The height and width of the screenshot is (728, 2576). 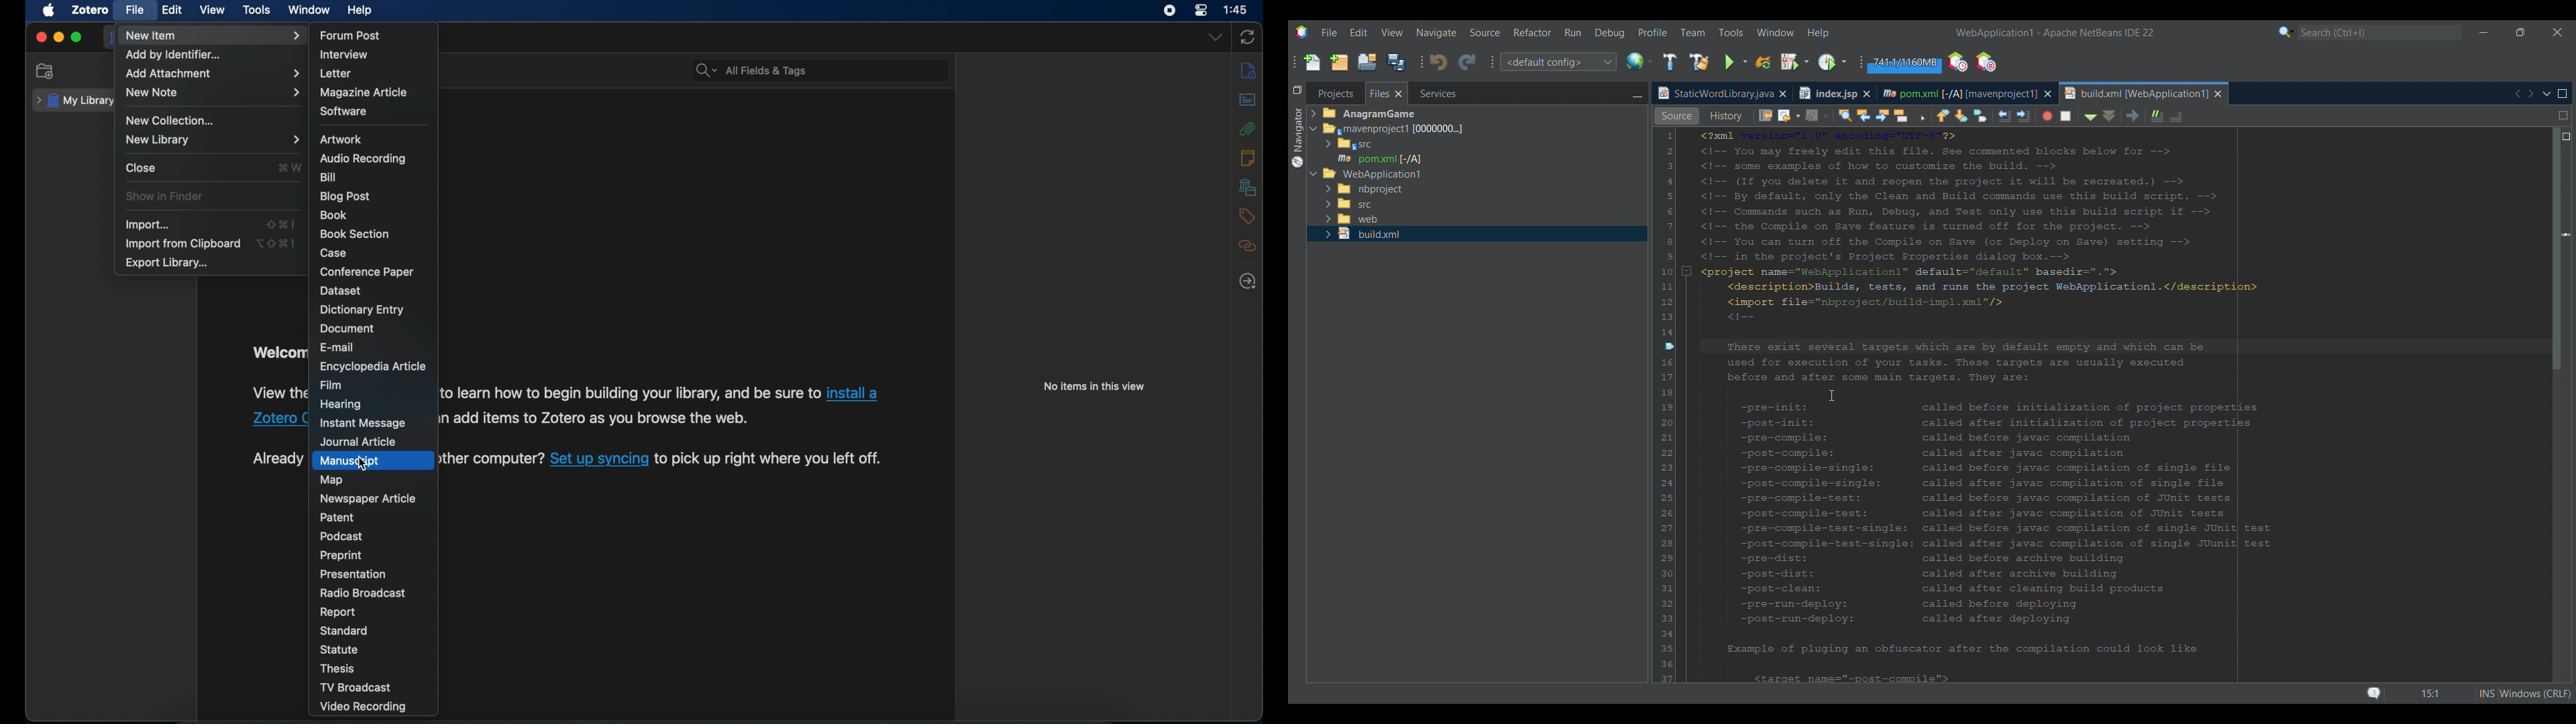 I want to click on Window menu, so click(x=1776, y=32).